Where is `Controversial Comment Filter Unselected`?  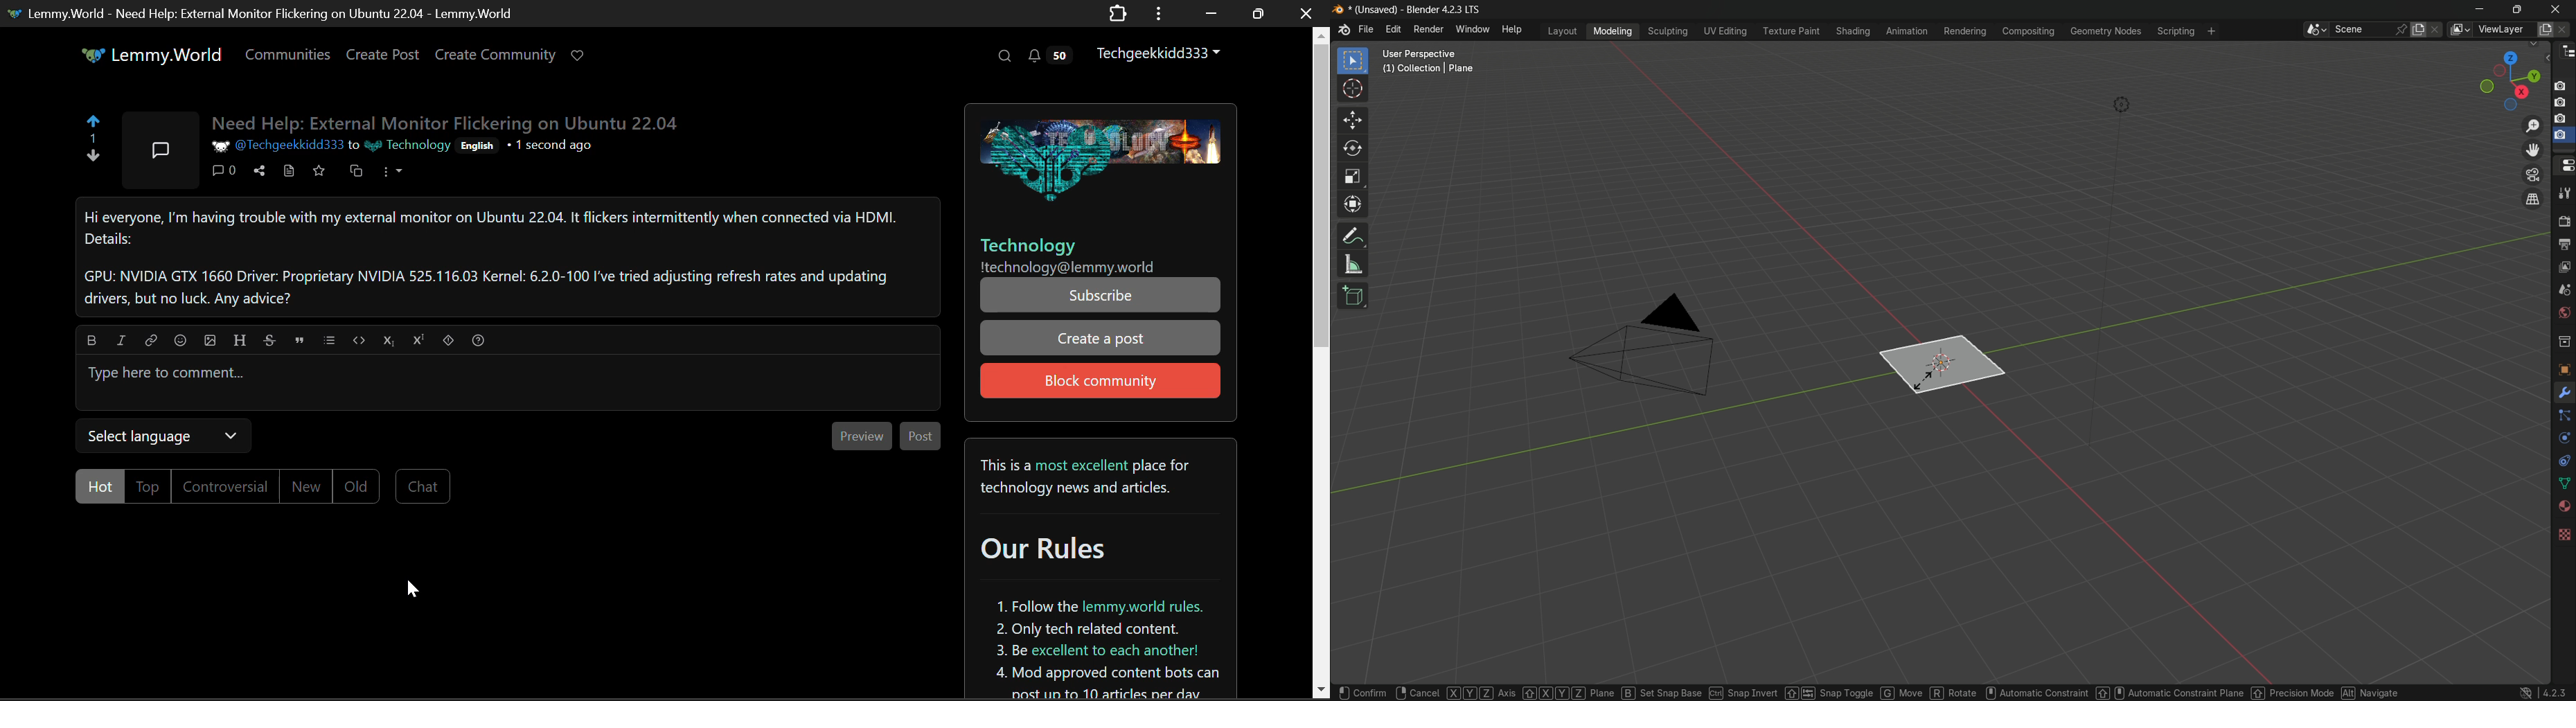 Controversial Comment Filter Unselected is located at coordinates (224, 487).